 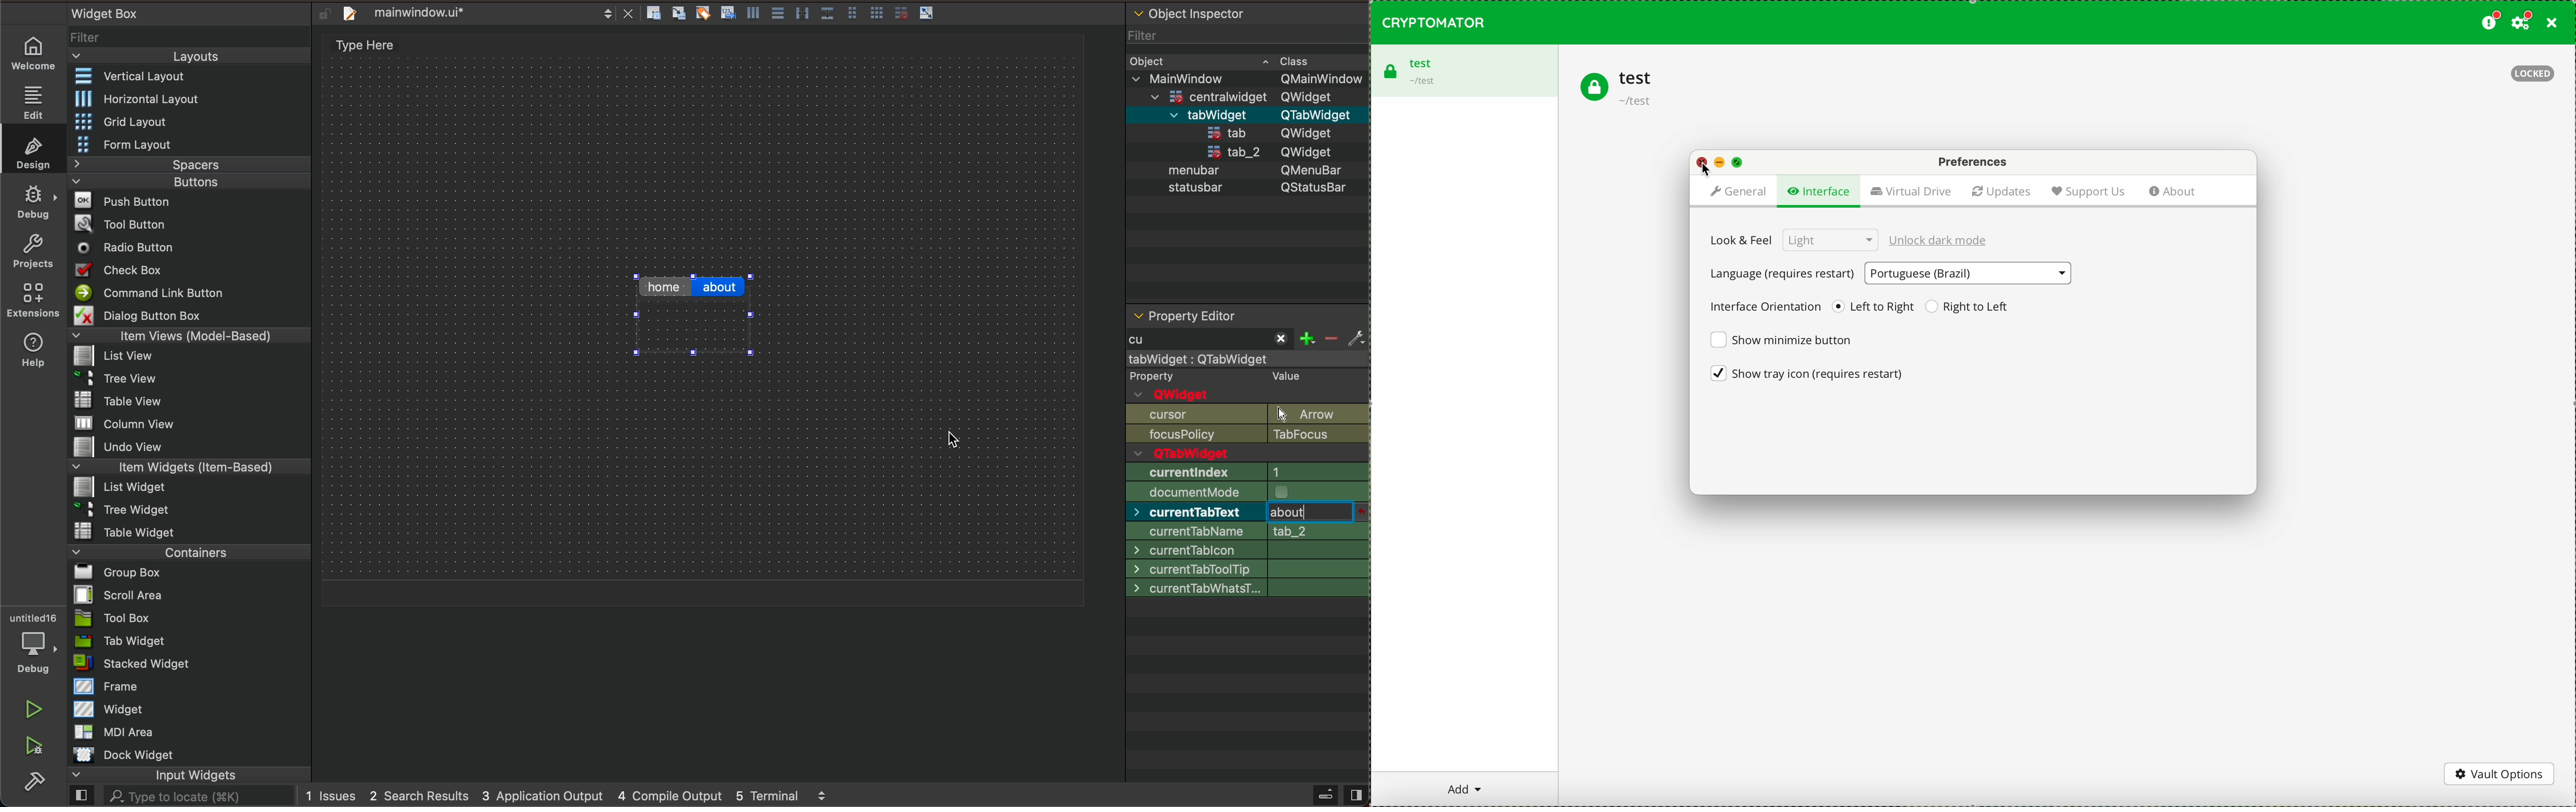 I want to click on file tab, so click(x=482, y=13).